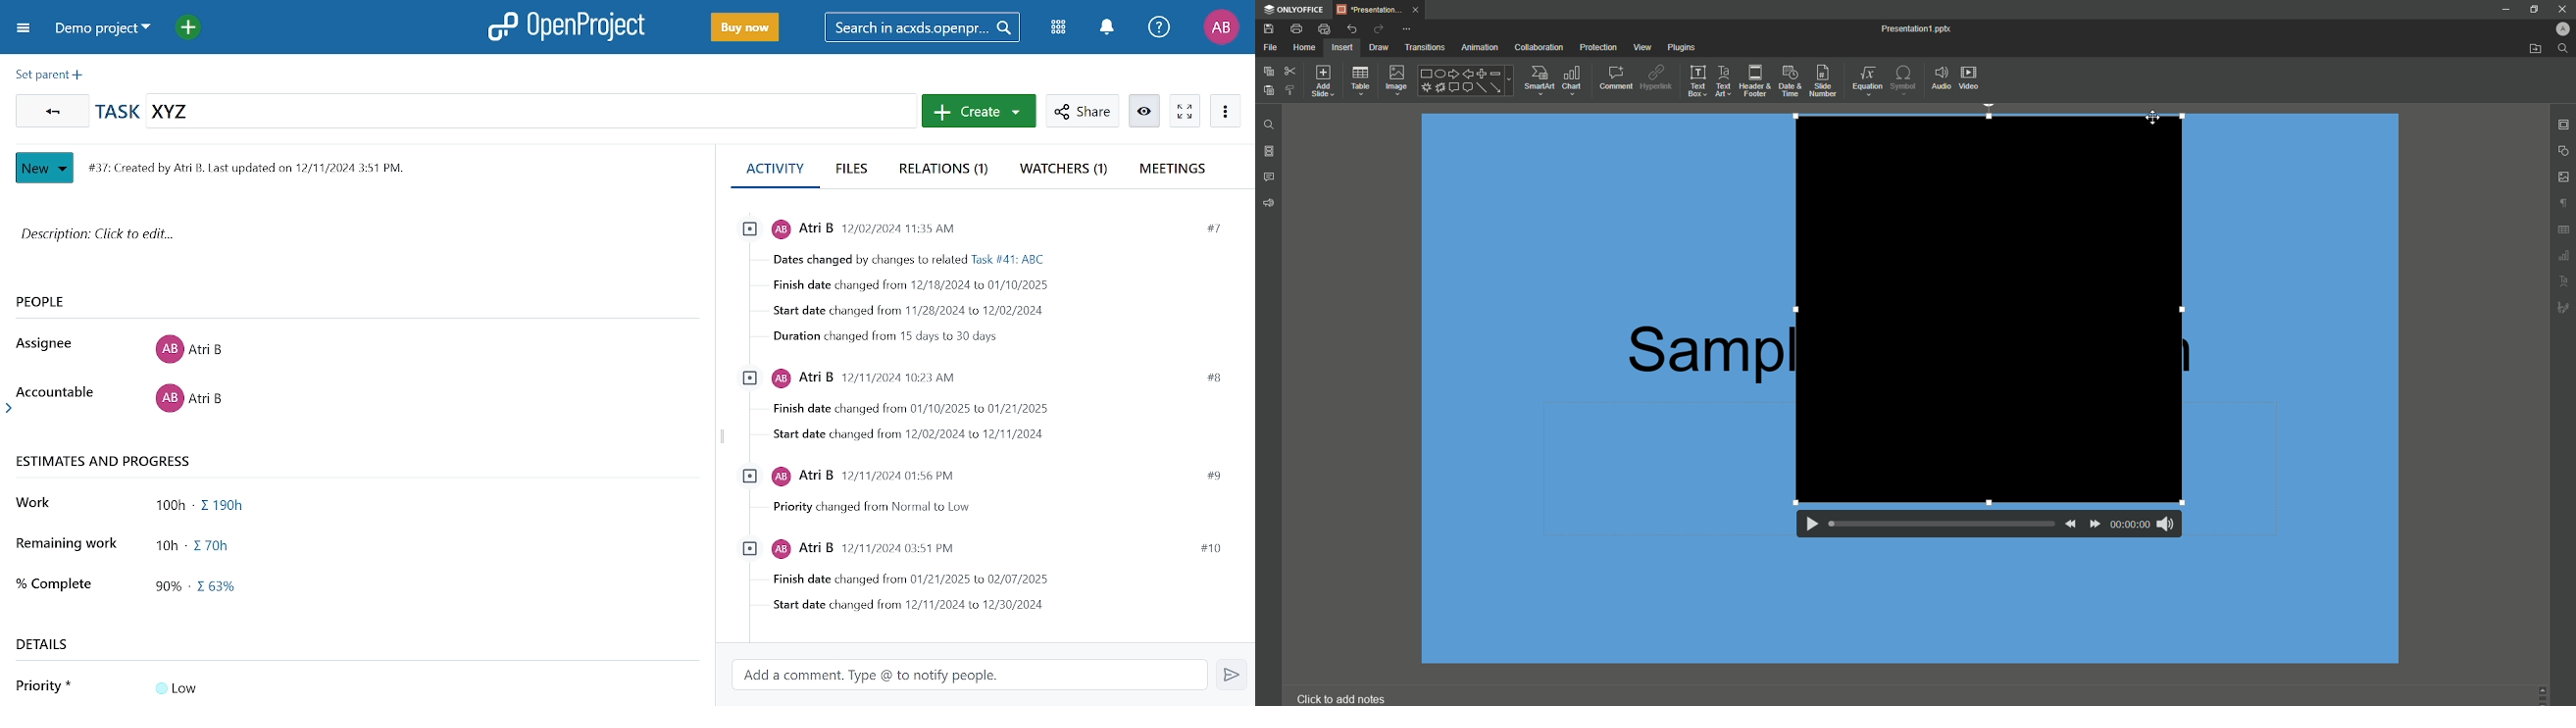 This screenshot has width=2576, height=728. I want to click on Undo, so click(1351, 27).